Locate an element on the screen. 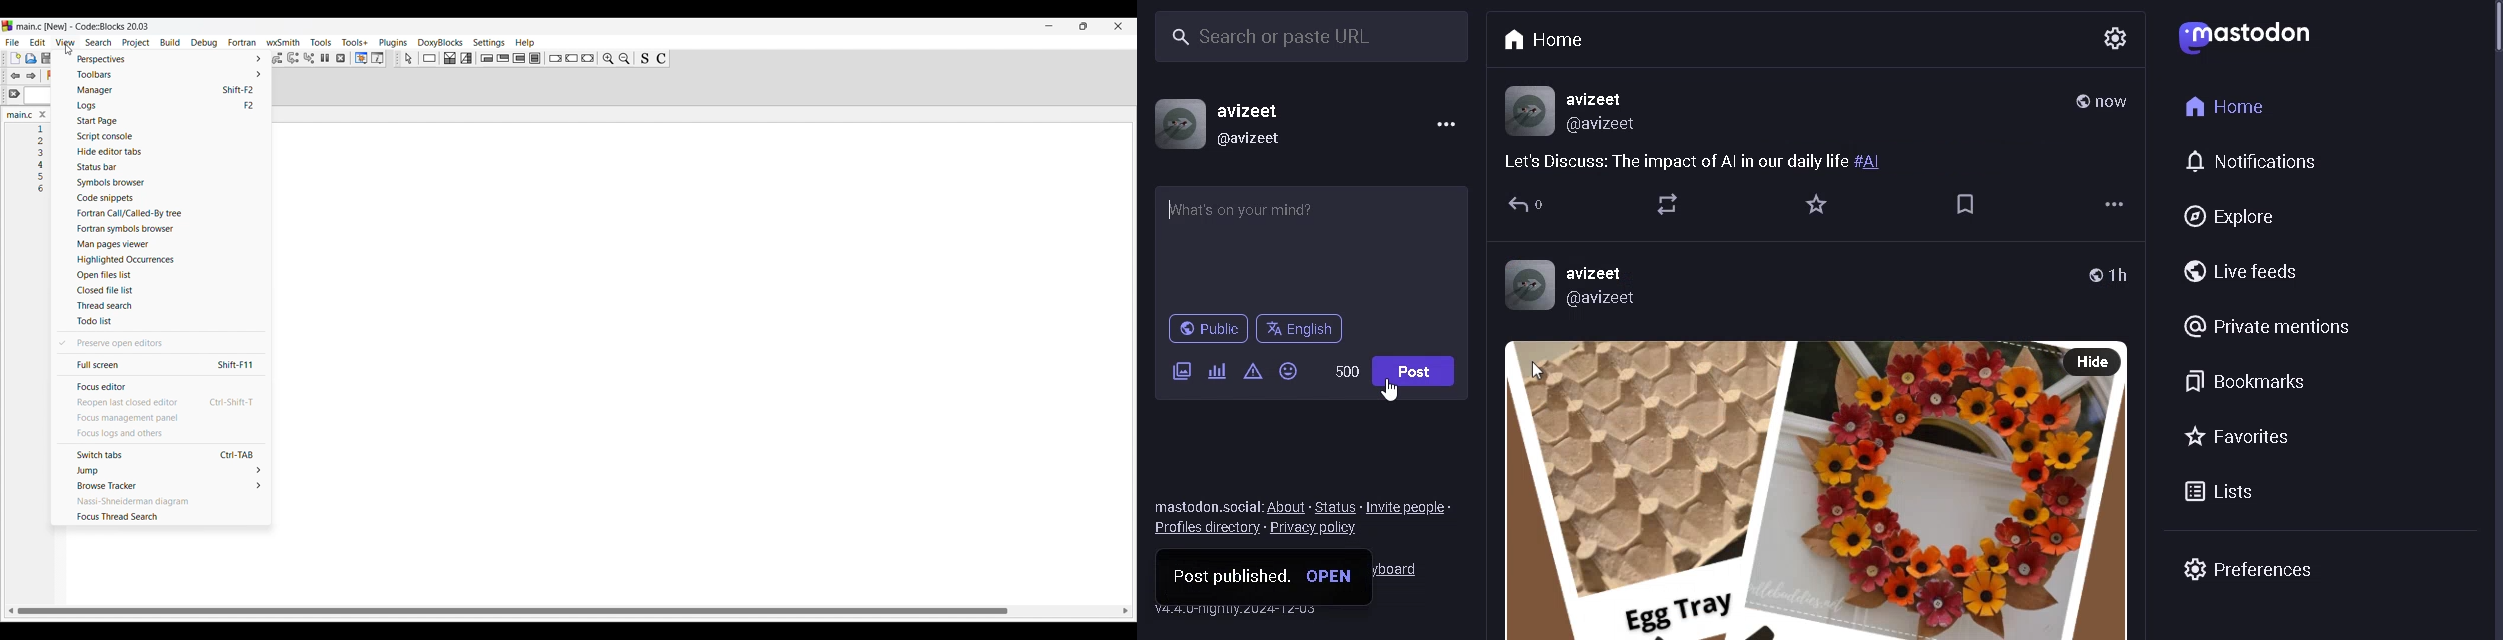  Step into instruction is located at coordinates (309, 58).